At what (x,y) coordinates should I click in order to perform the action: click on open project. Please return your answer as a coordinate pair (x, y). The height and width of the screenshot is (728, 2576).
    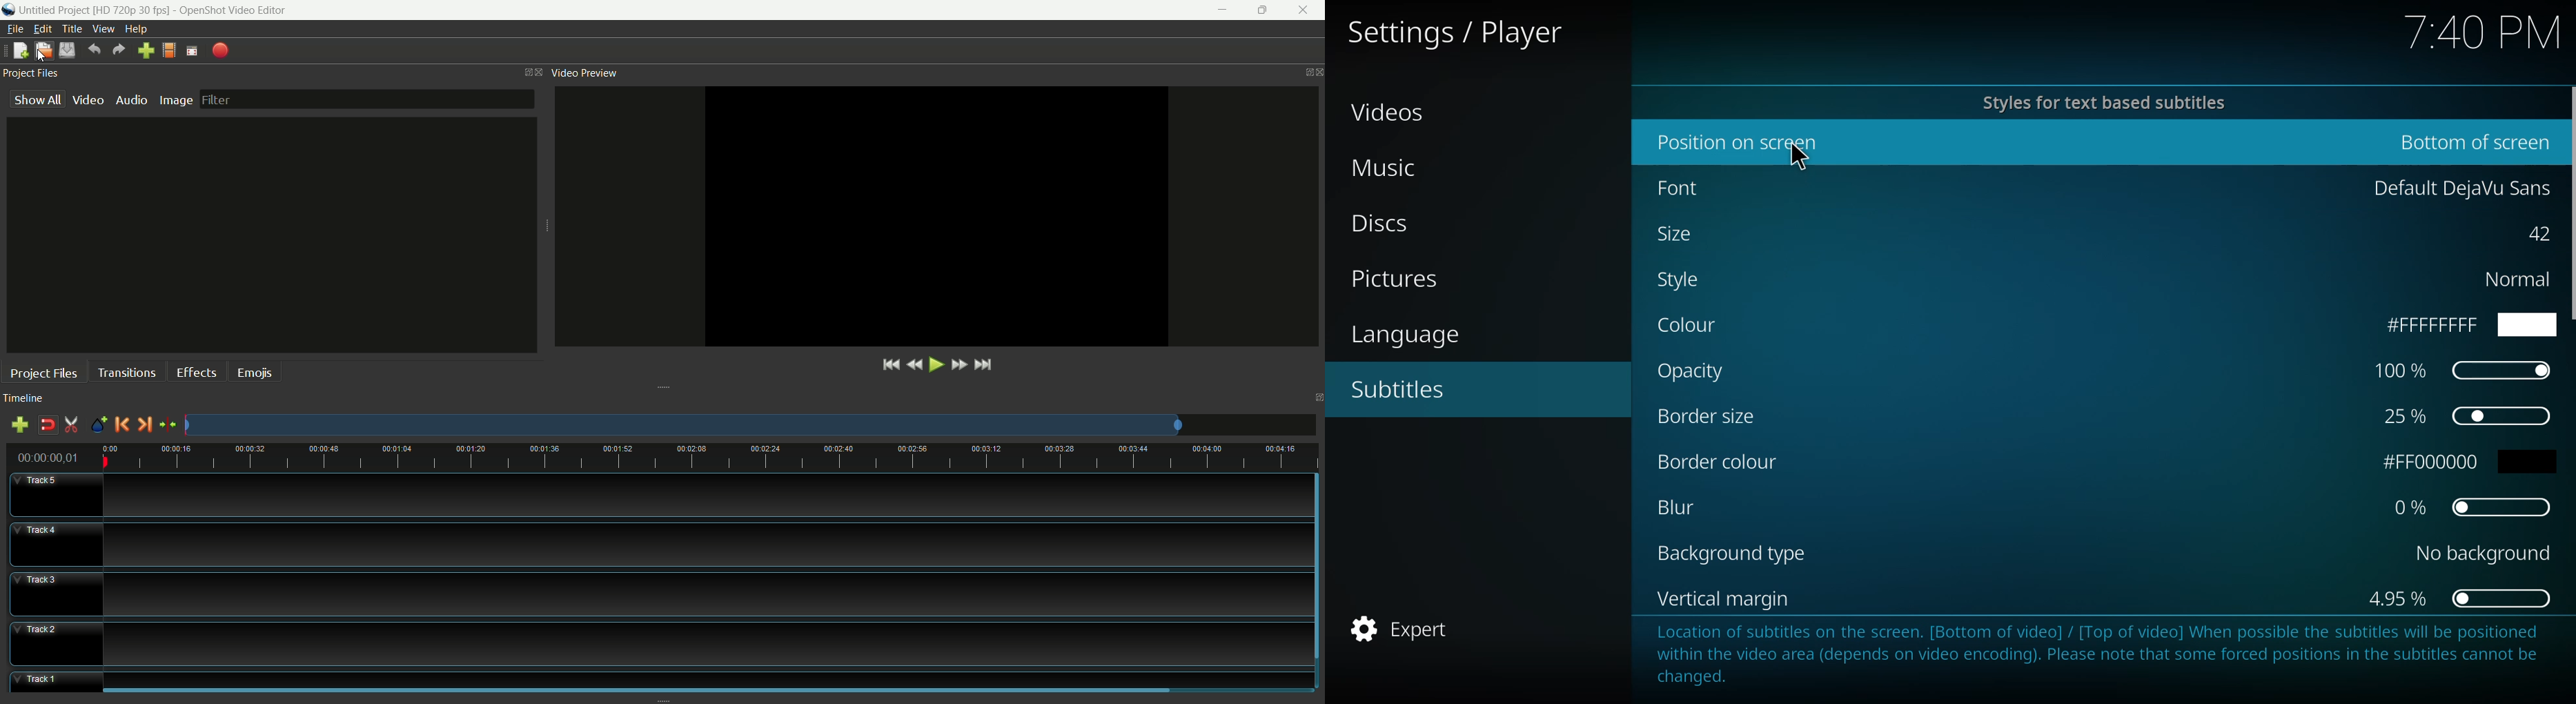
    Looking at the image, I should click on (42, 50).